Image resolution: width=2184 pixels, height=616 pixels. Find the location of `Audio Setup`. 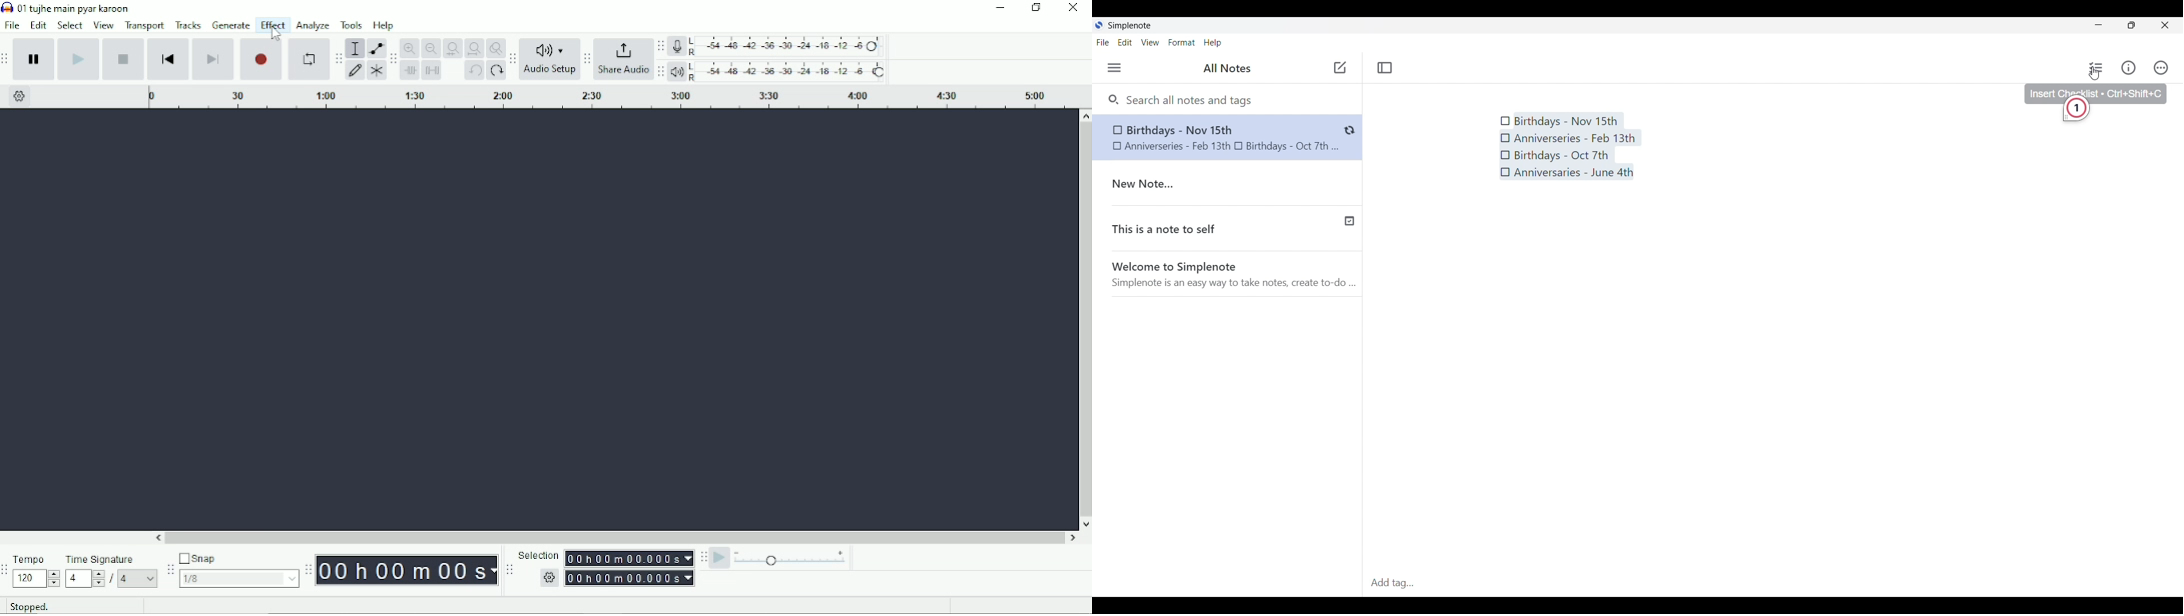

Audio Setup is located at coordinates (551, 60).